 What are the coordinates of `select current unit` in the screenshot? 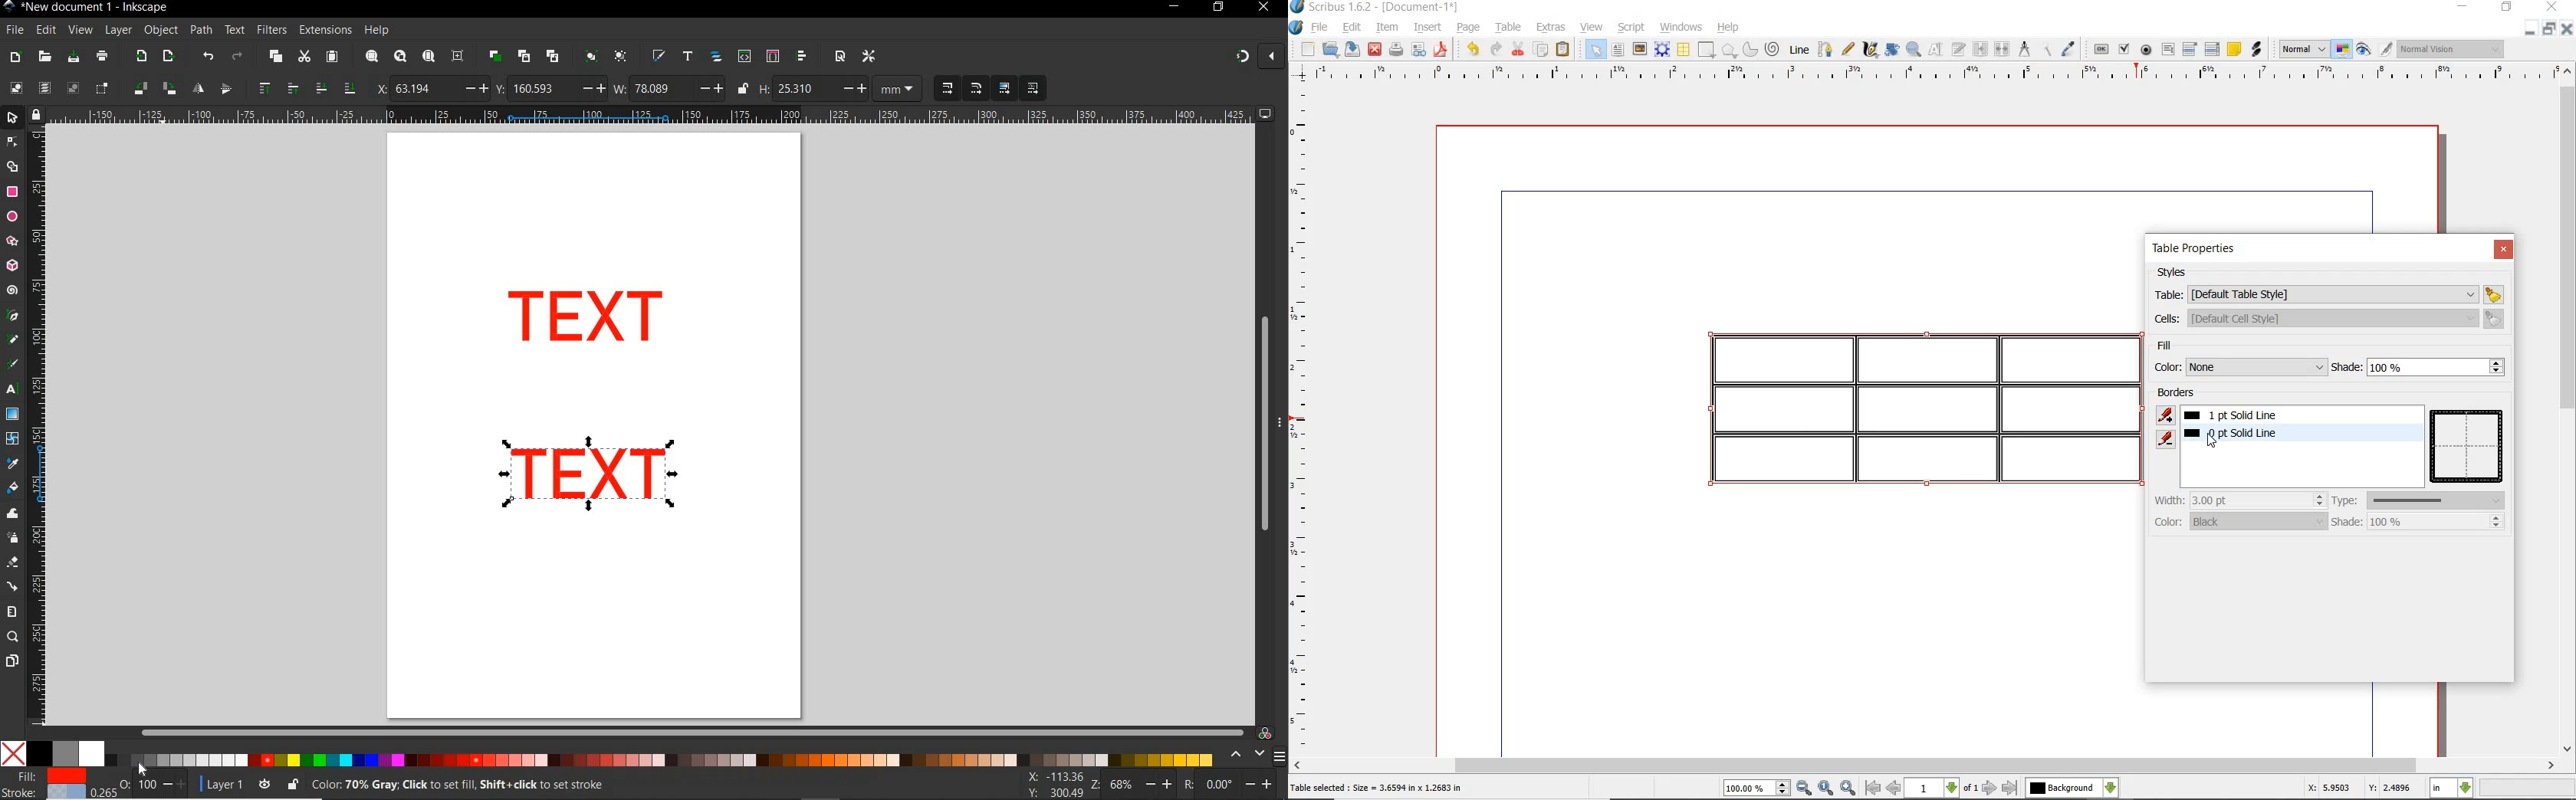 It's located at (2451, 789).